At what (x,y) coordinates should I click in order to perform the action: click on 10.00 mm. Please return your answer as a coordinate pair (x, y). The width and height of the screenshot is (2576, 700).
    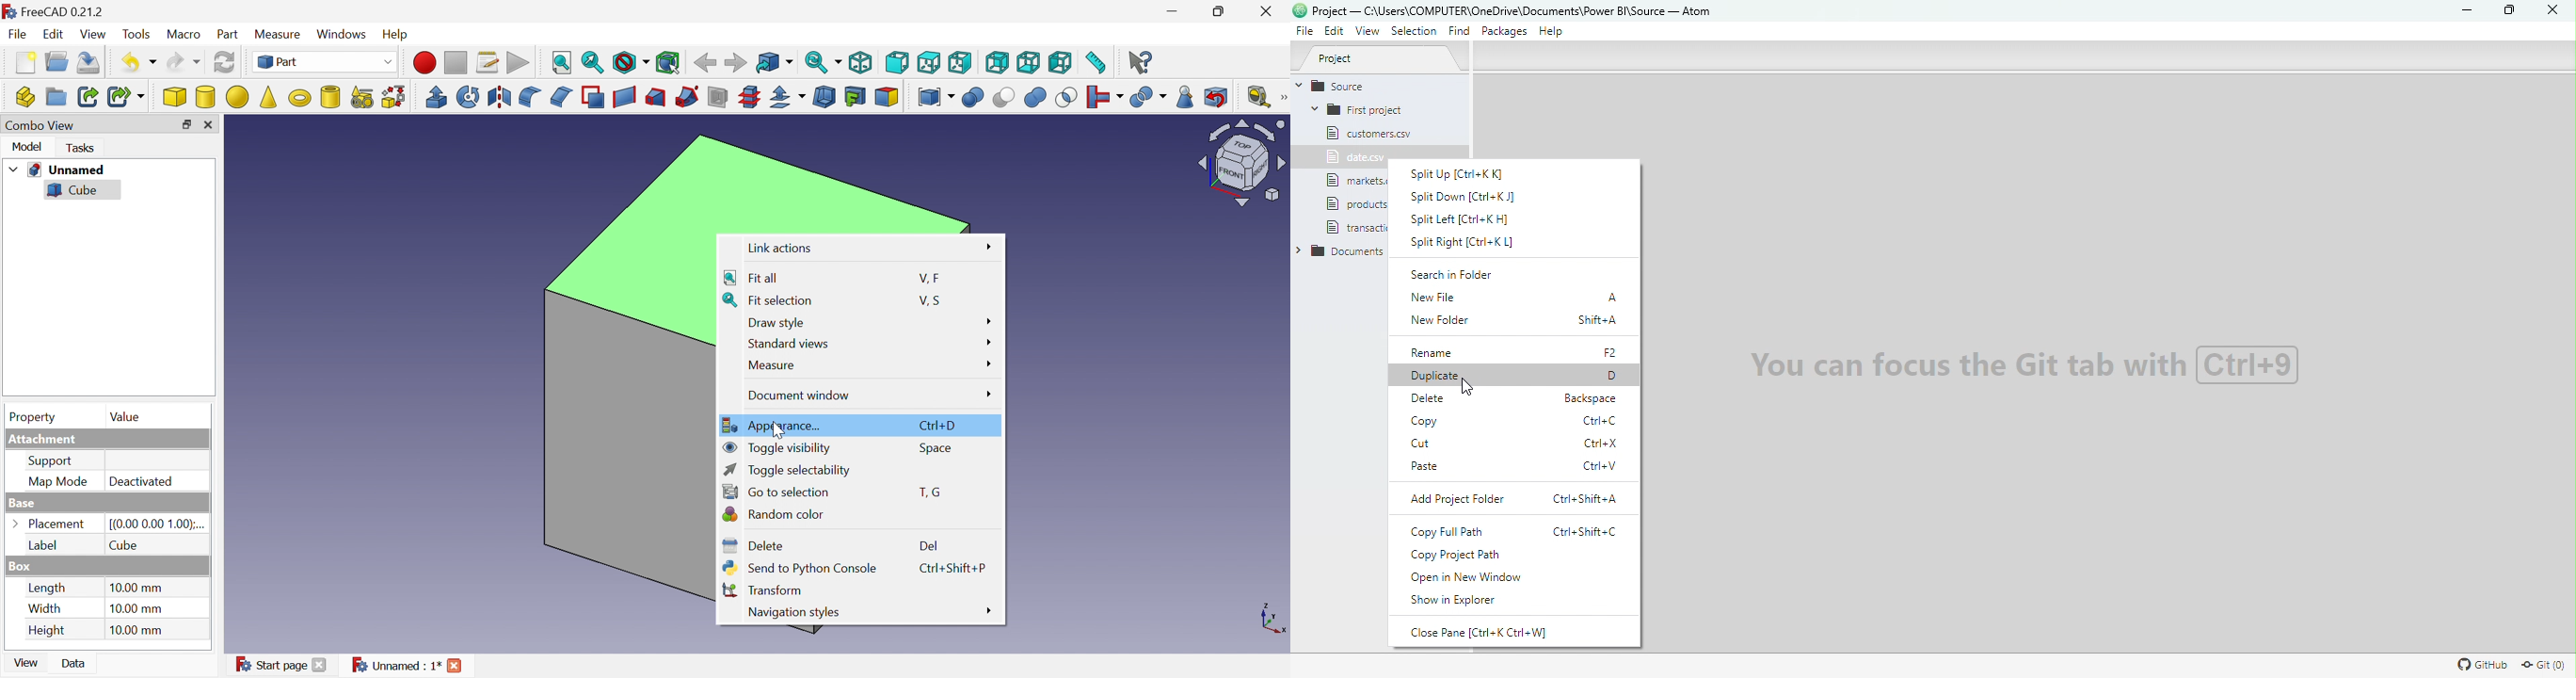
    Looking at the image, I should click on (139, 609).